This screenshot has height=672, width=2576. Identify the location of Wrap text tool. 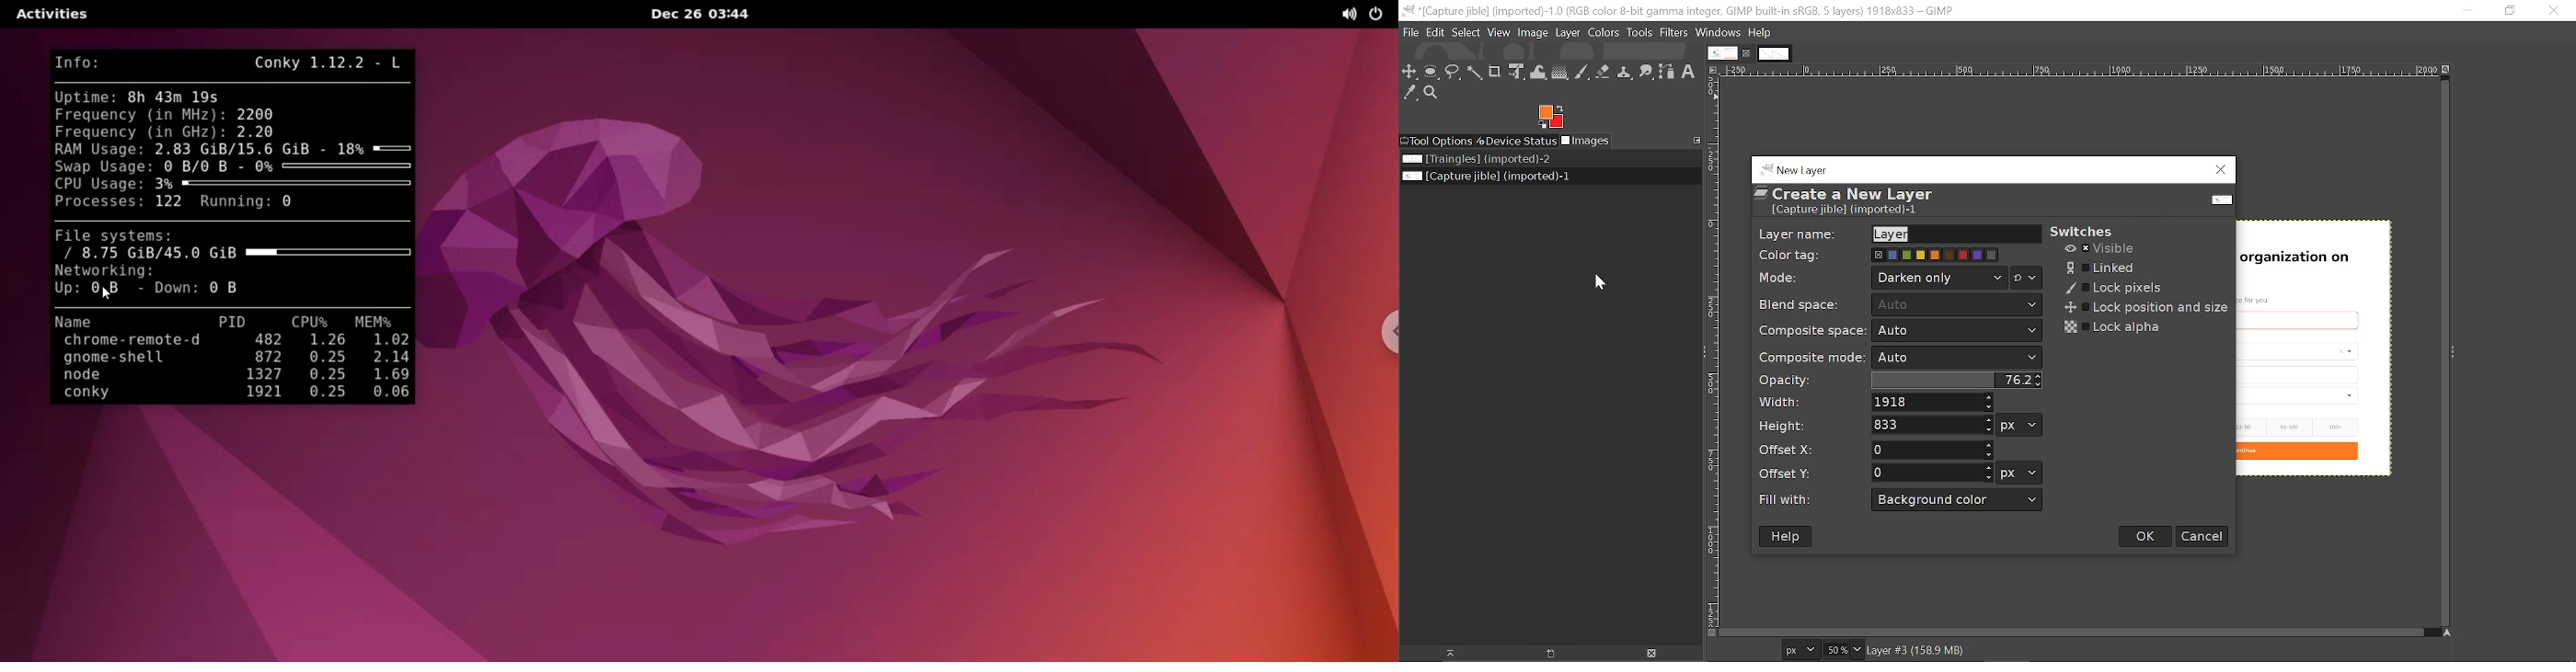
(1537, 73).